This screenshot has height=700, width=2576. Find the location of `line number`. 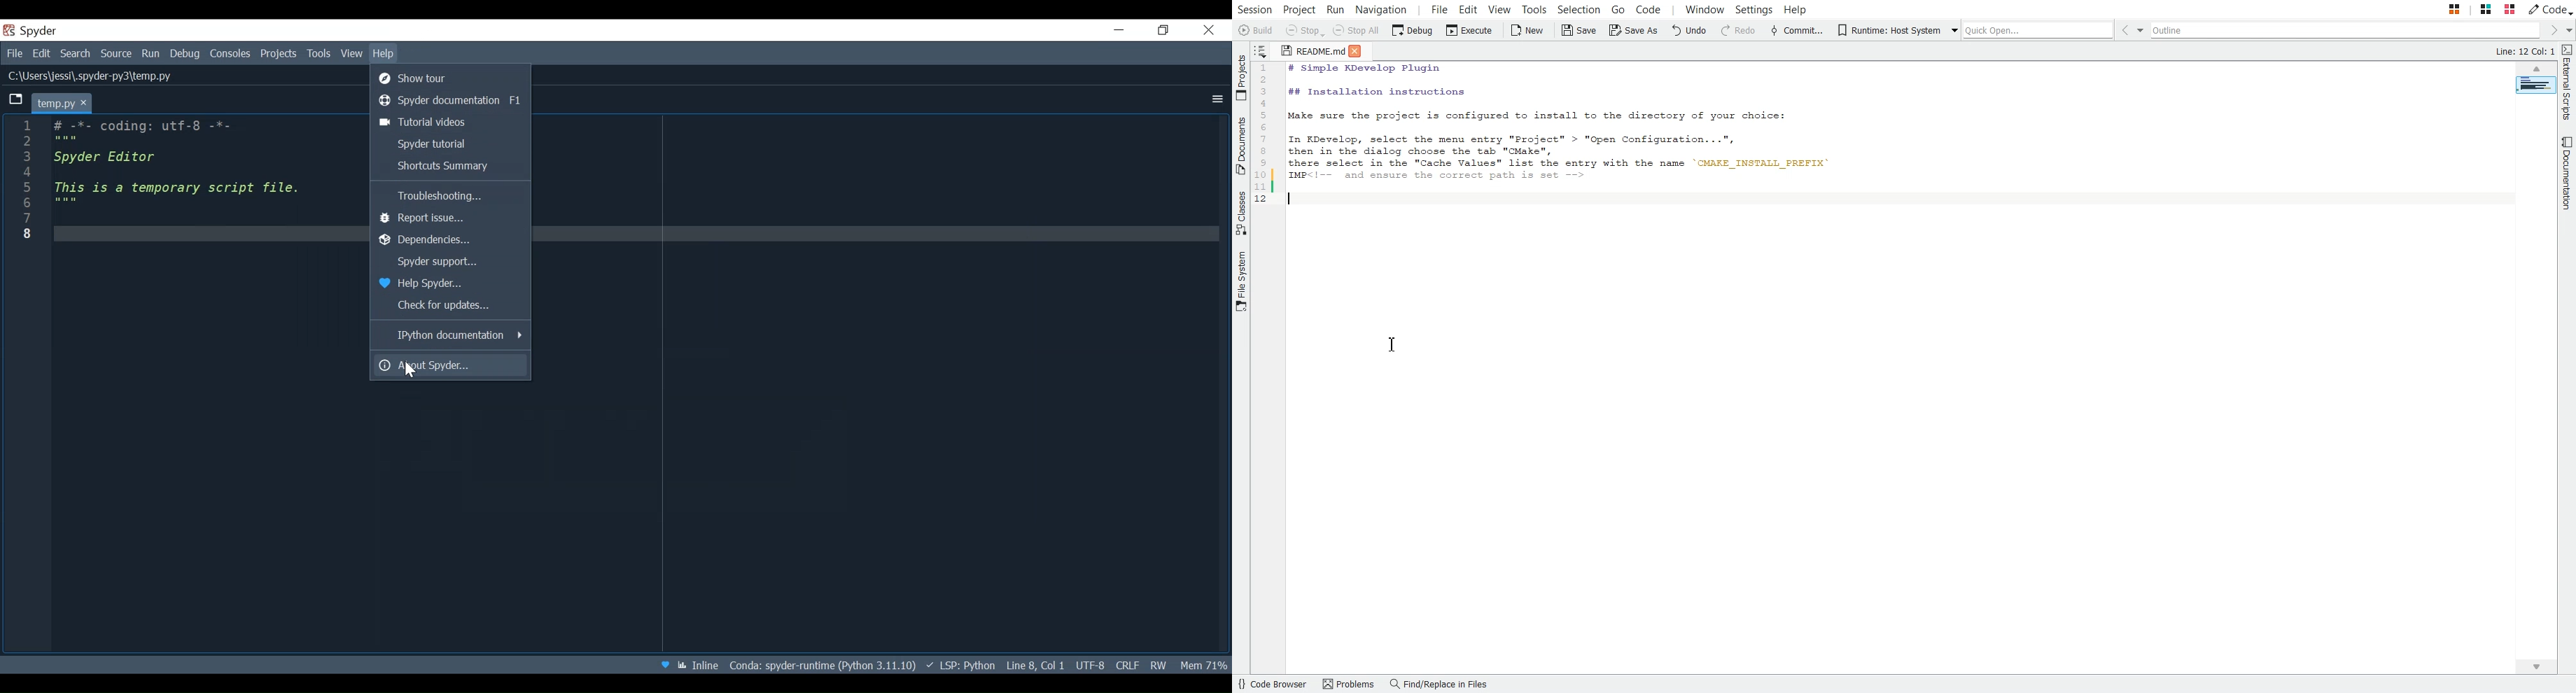

line number is located at coordinates (26, 180).